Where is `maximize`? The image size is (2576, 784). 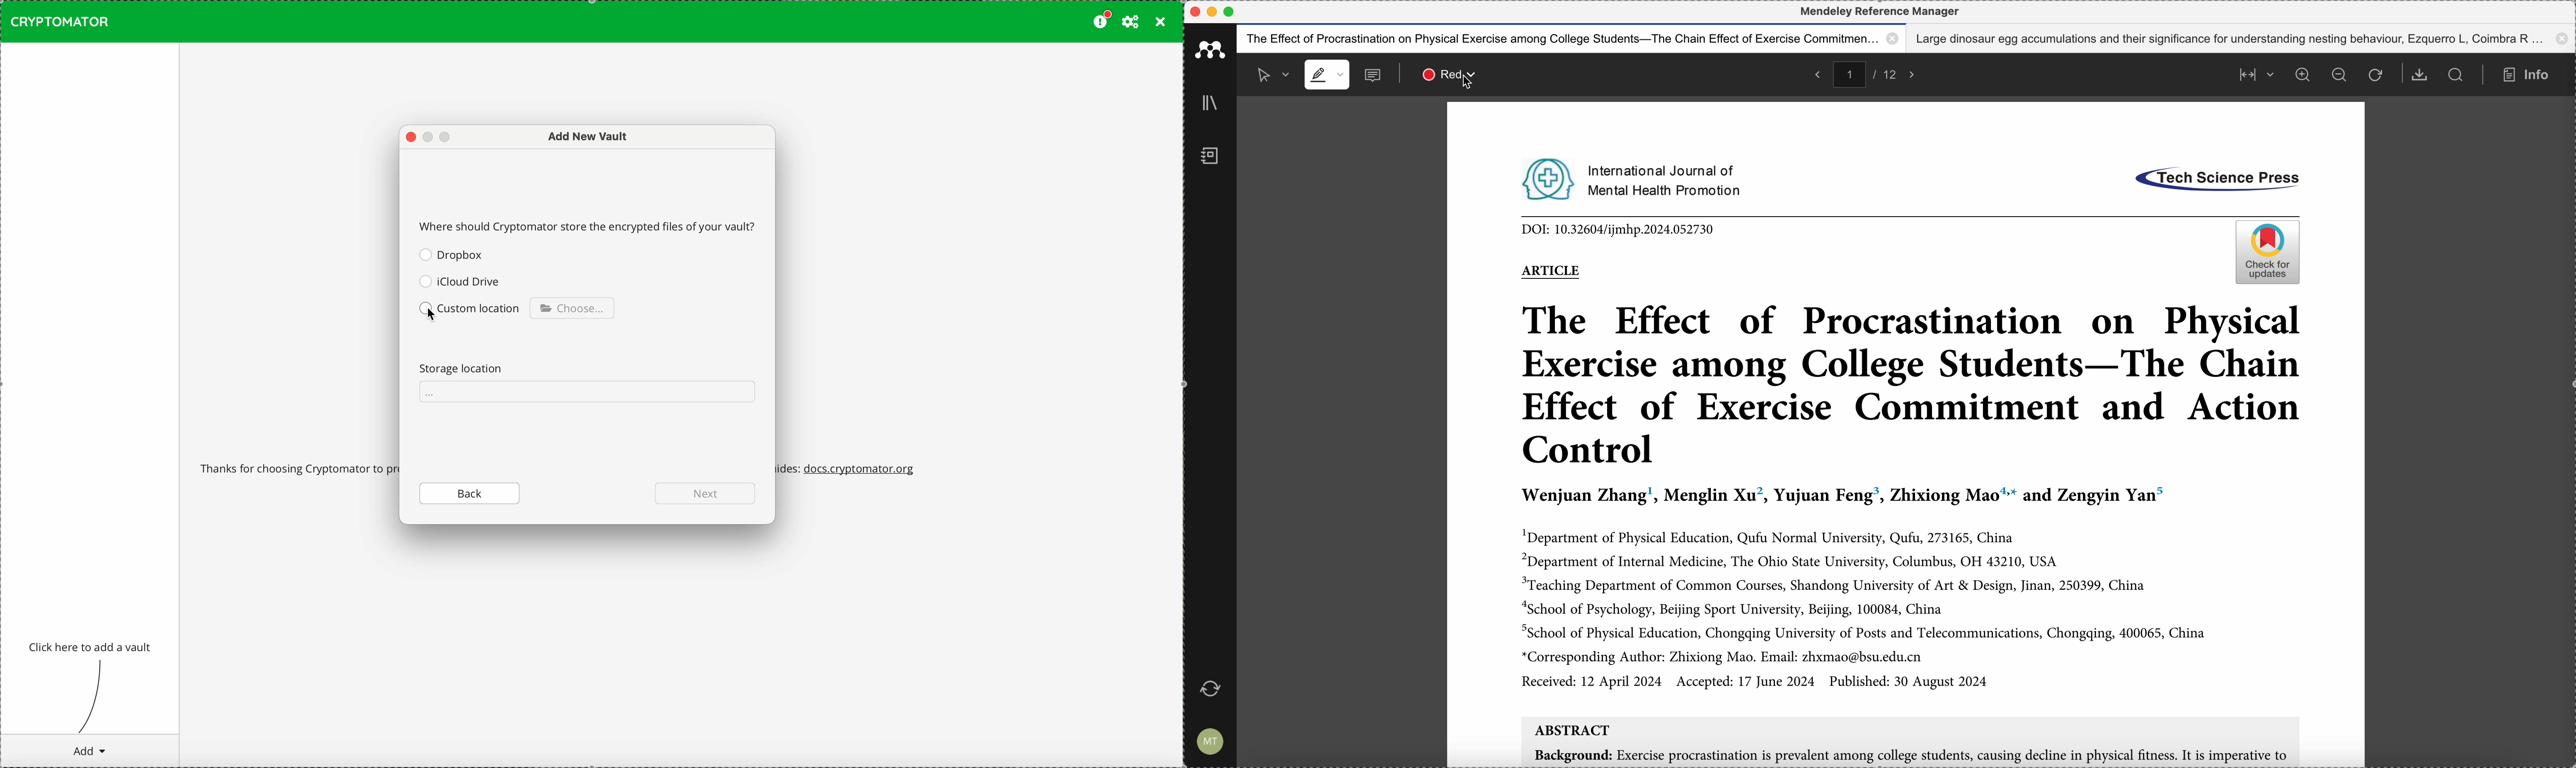 maximize is located at coordinates (1230, 12).